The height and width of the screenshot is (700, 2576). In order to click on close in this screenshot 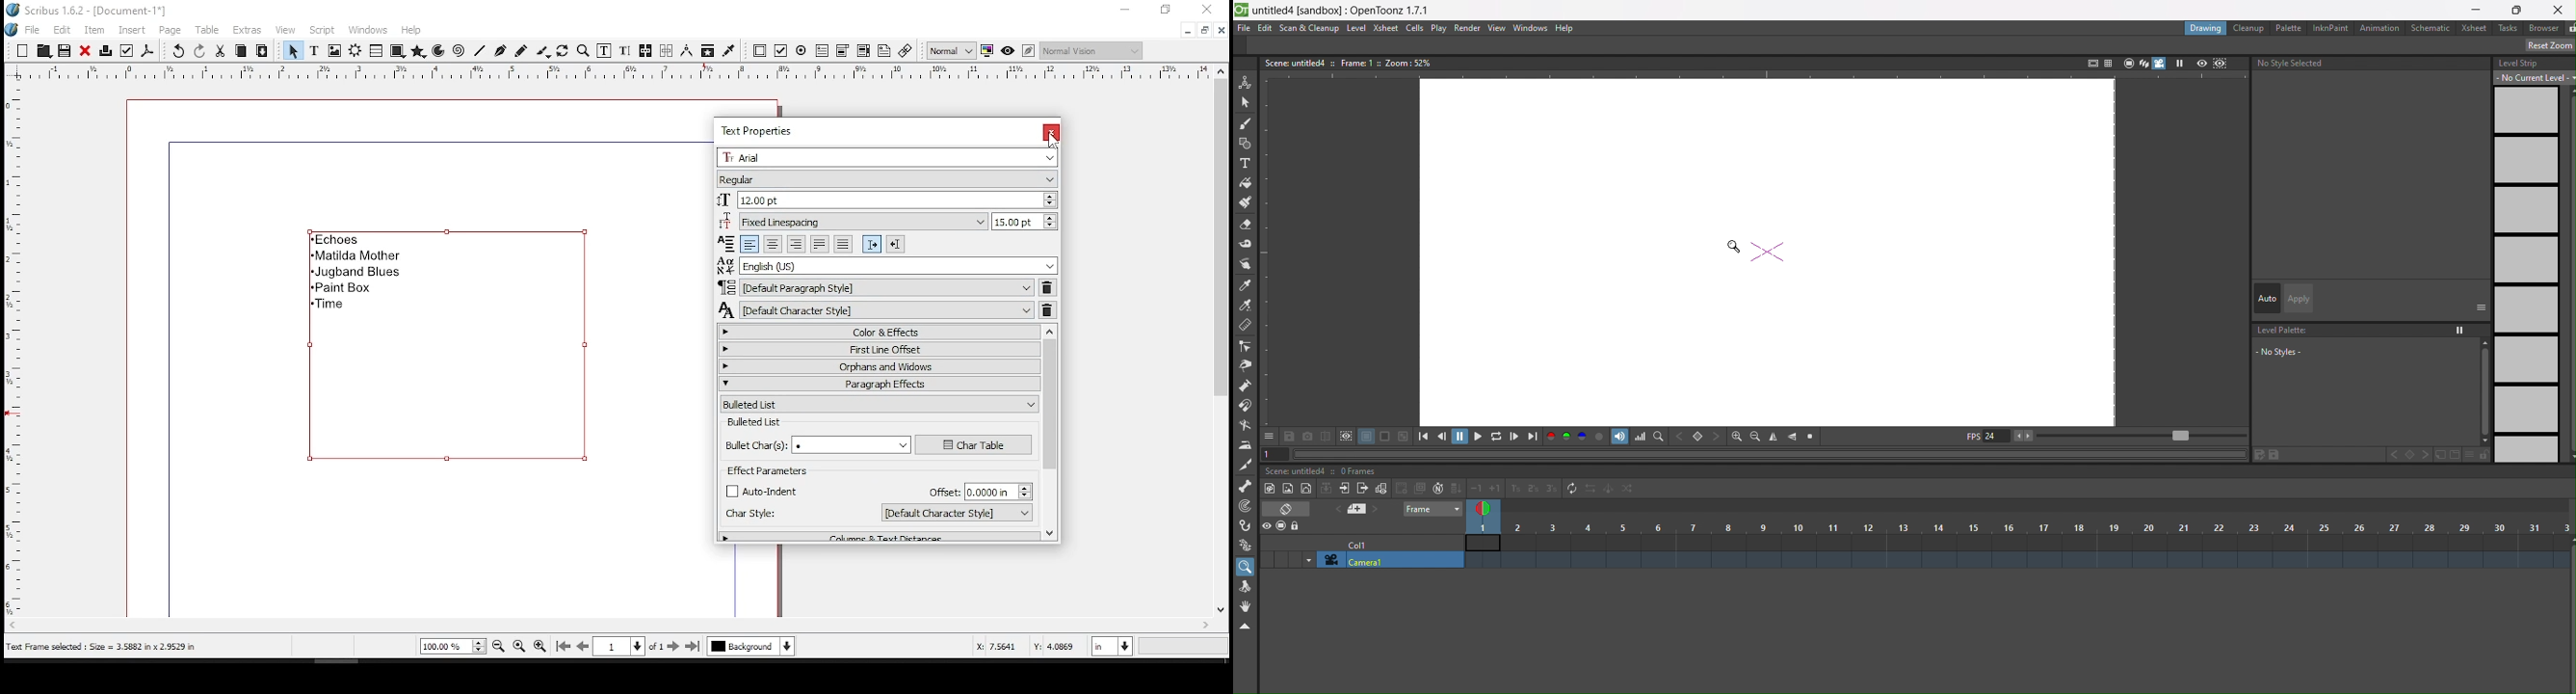, I will do `click(85, 50)`.